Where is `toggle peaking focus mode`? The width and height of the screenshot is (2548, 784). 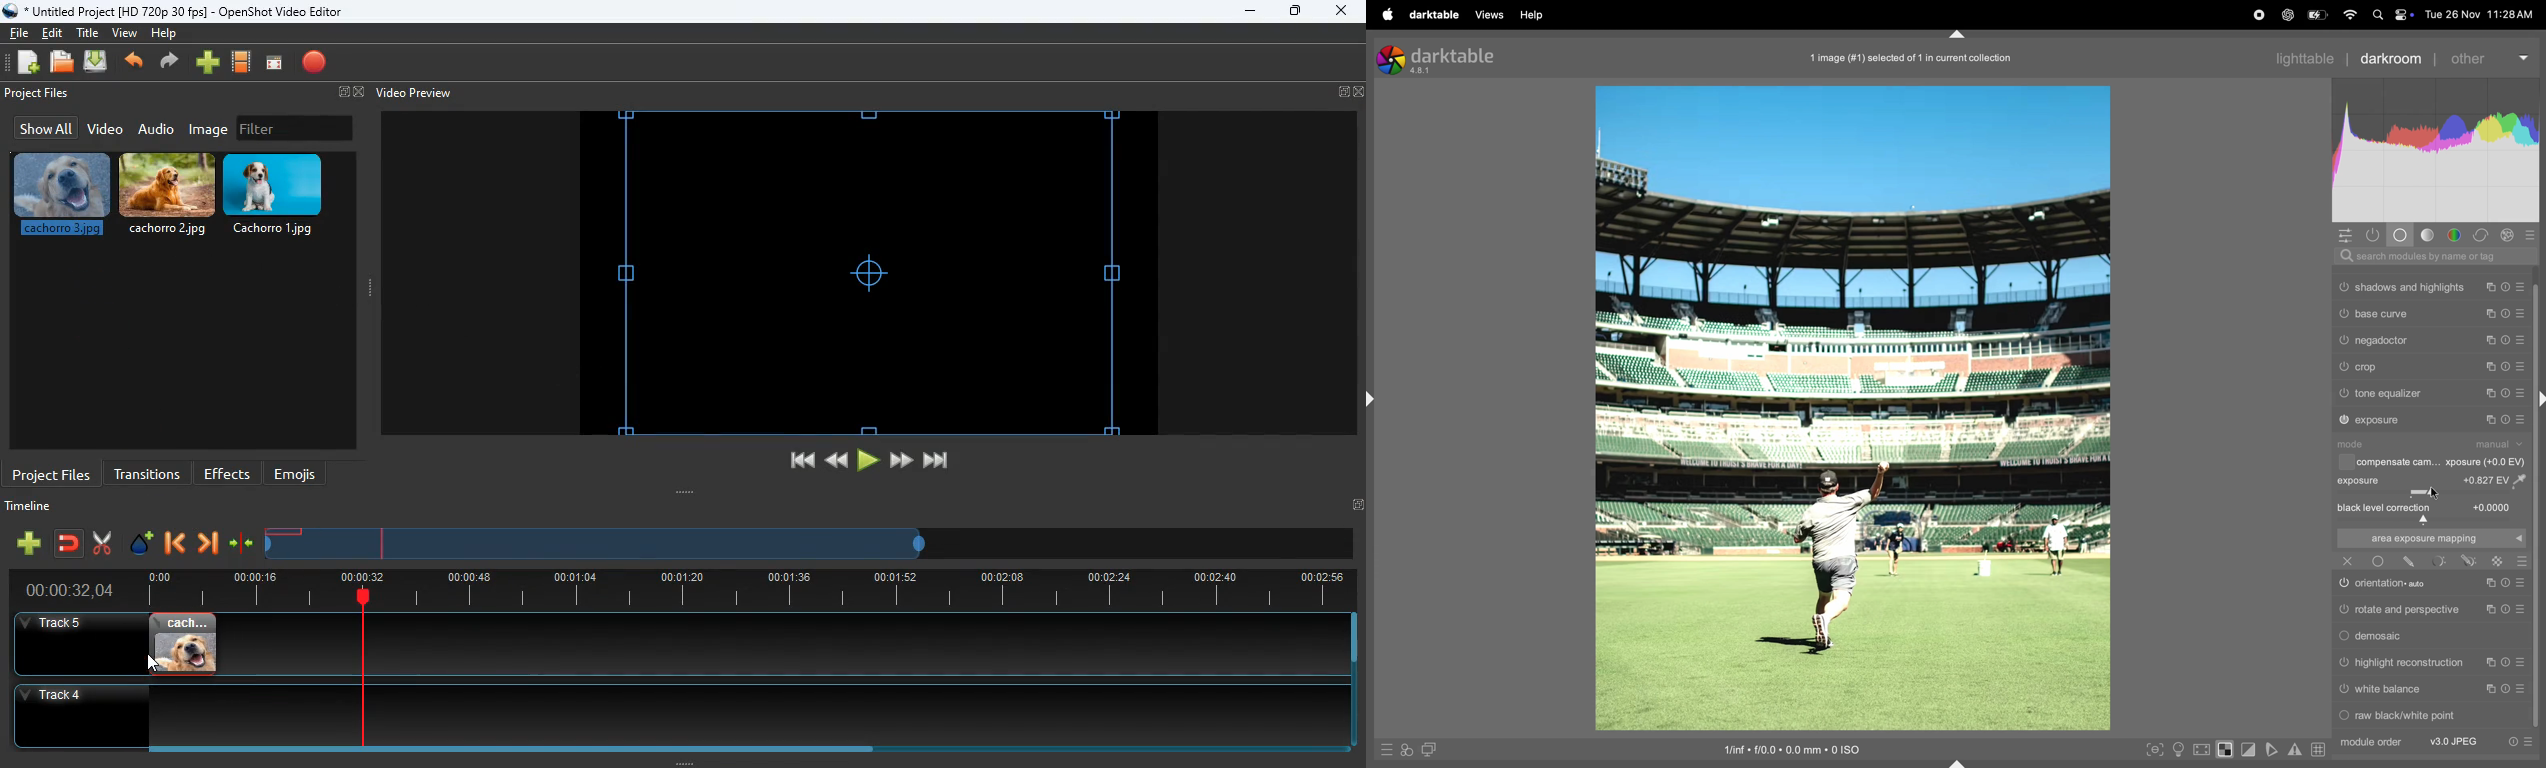 toggle peaking focus mode is located at coordinates (2152, 748).